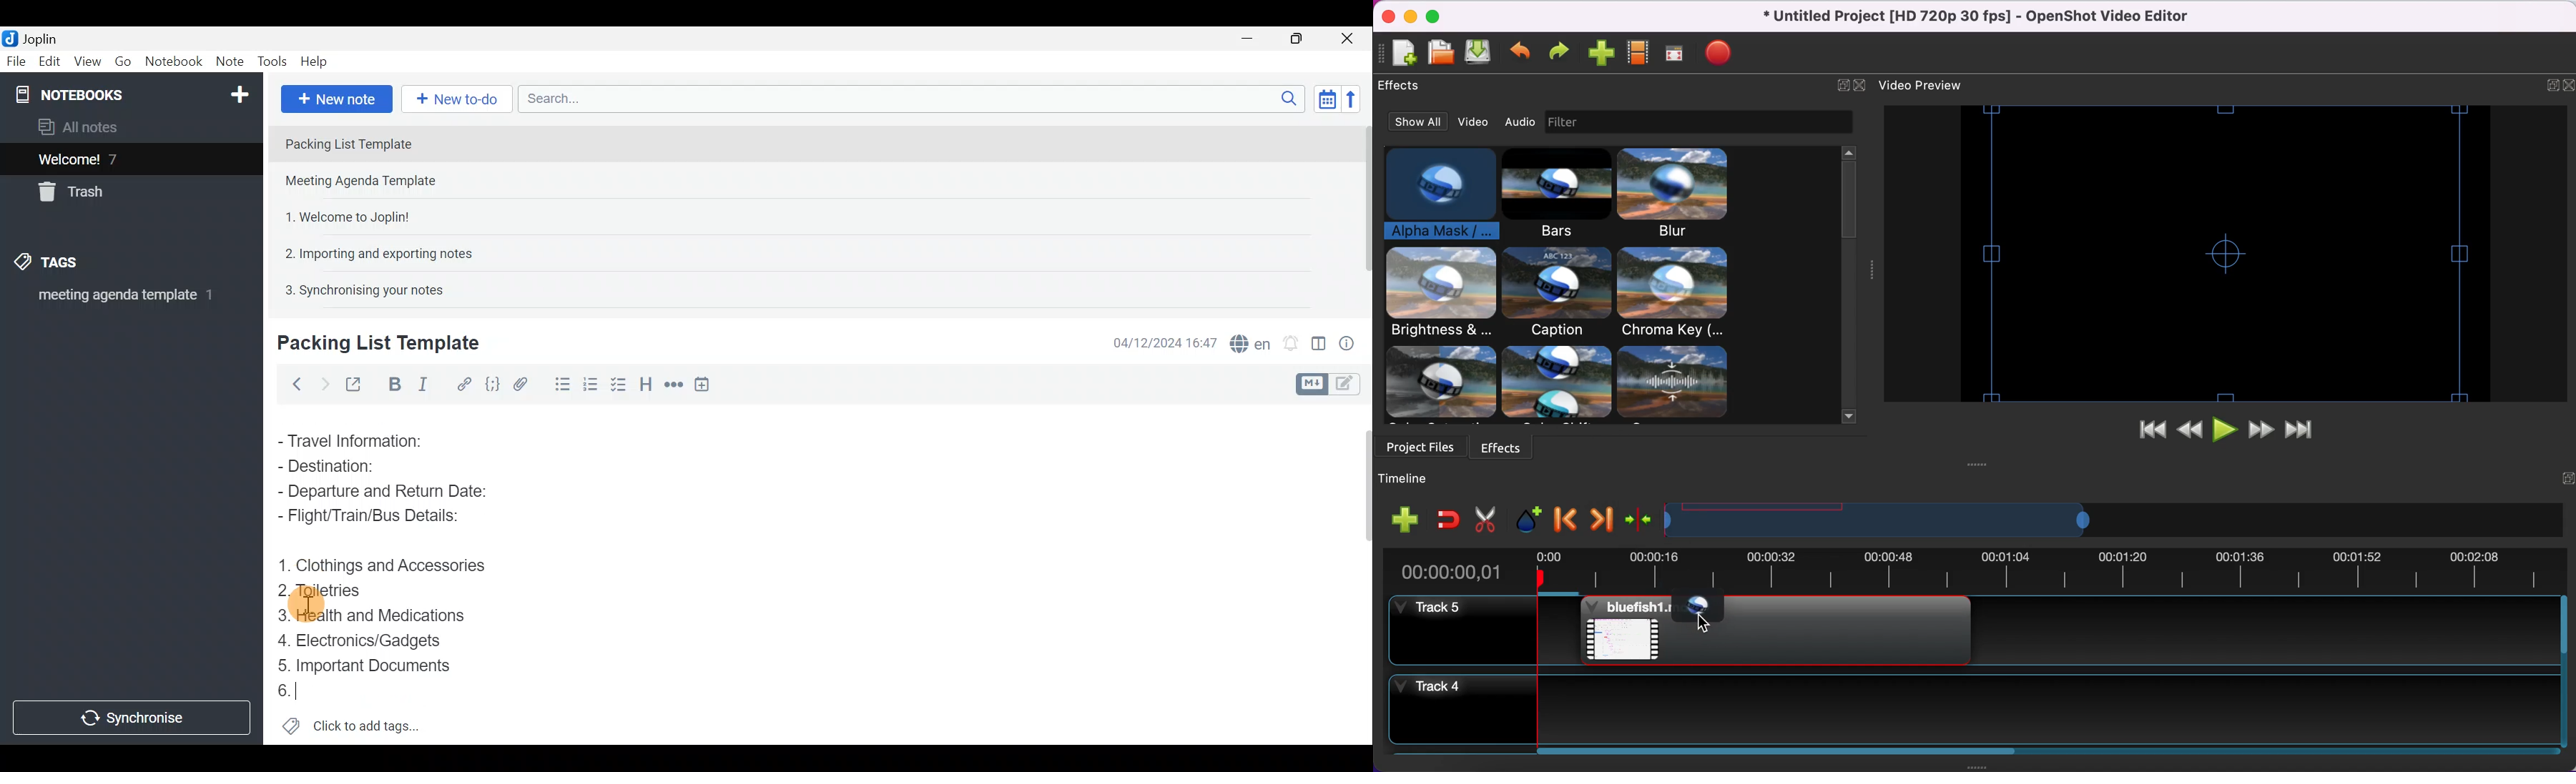 Image resolution: width=2576 pixels, height=784 pixels. Describe the element at coordinates (46, 62) in the screenshot. I see `Edit` at that location.